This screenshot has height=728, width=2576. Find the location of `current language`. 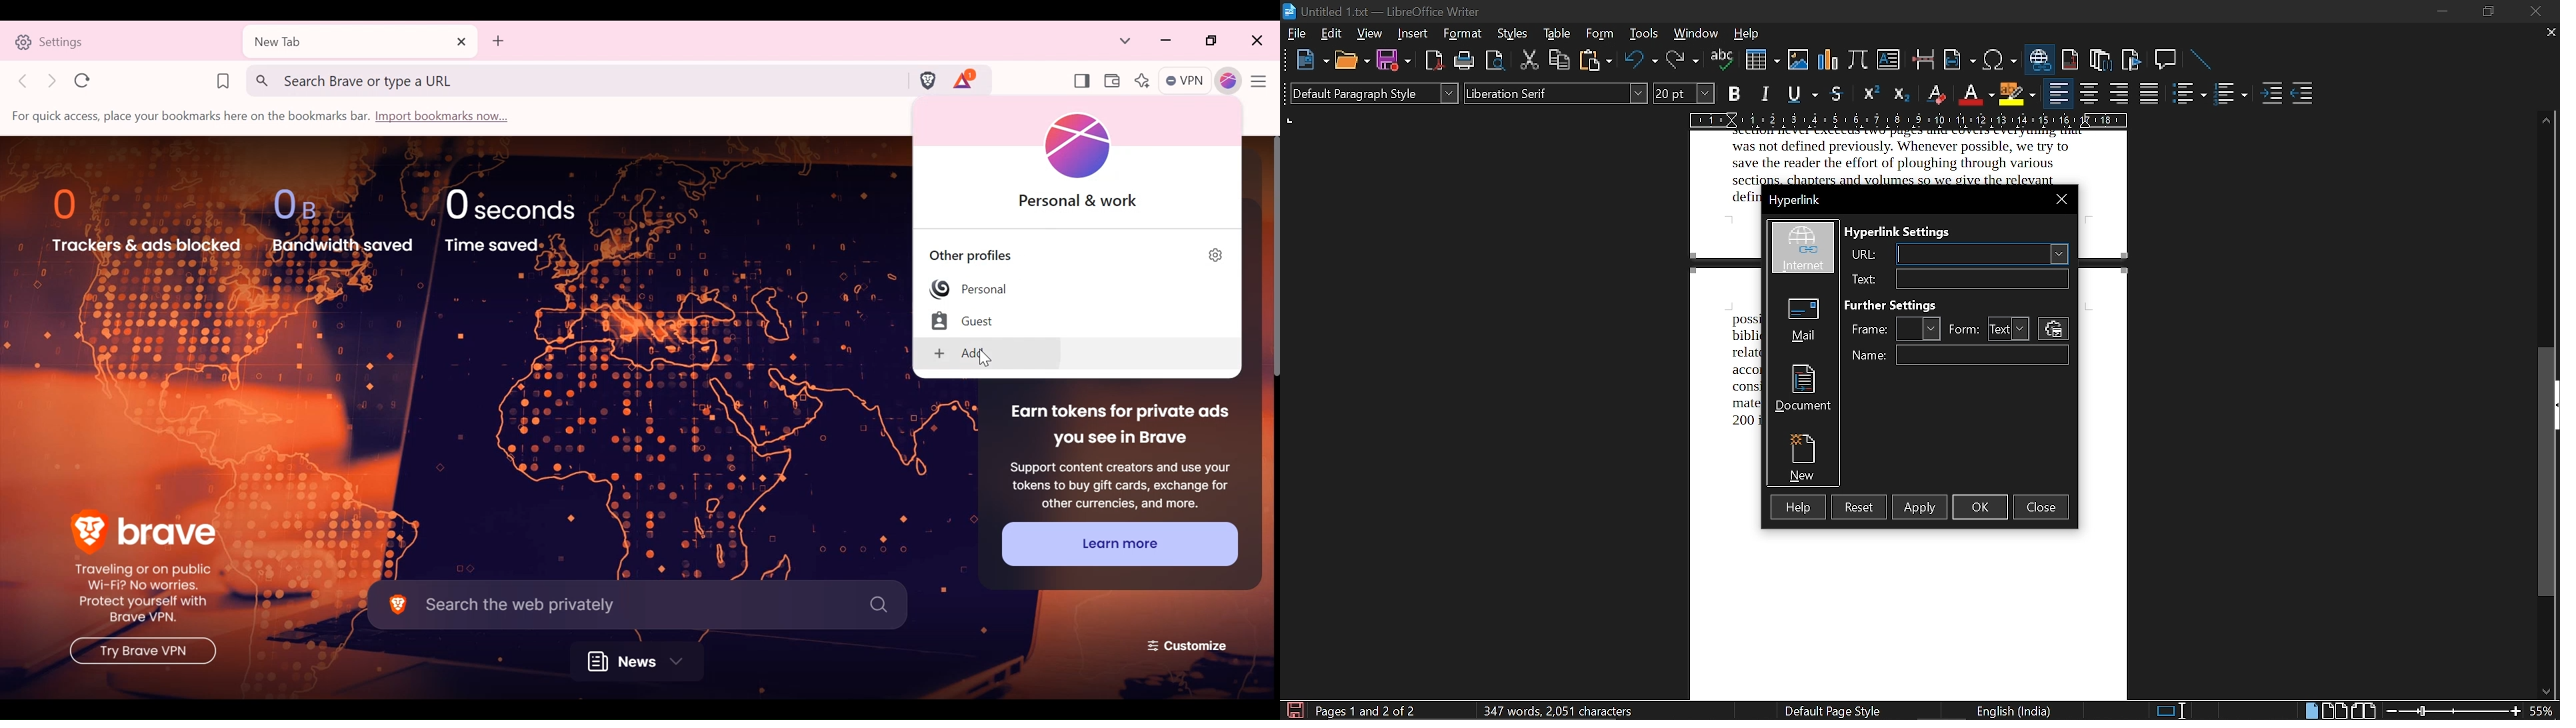

current language is located at coordinates (2012, 711).